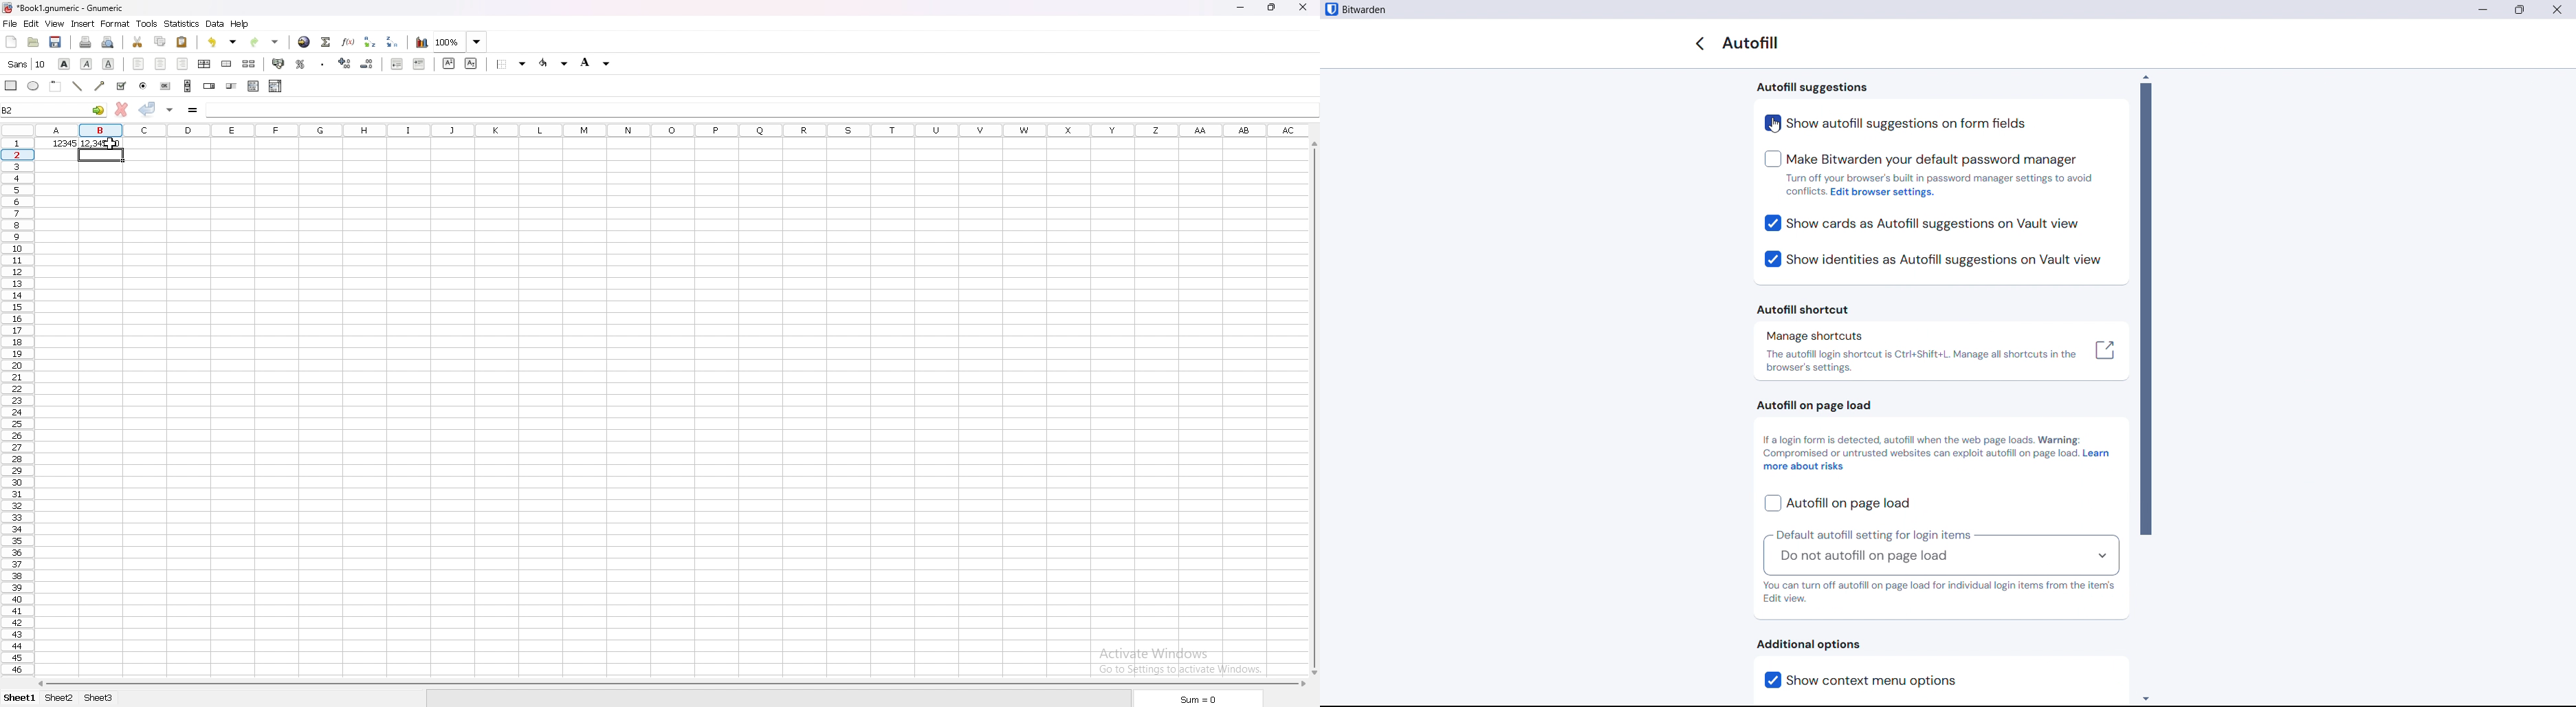 The image size is (2576, 728). Describe the element at coordinates (1805, 467) in the screenshot. I see `more about risks` at that location.